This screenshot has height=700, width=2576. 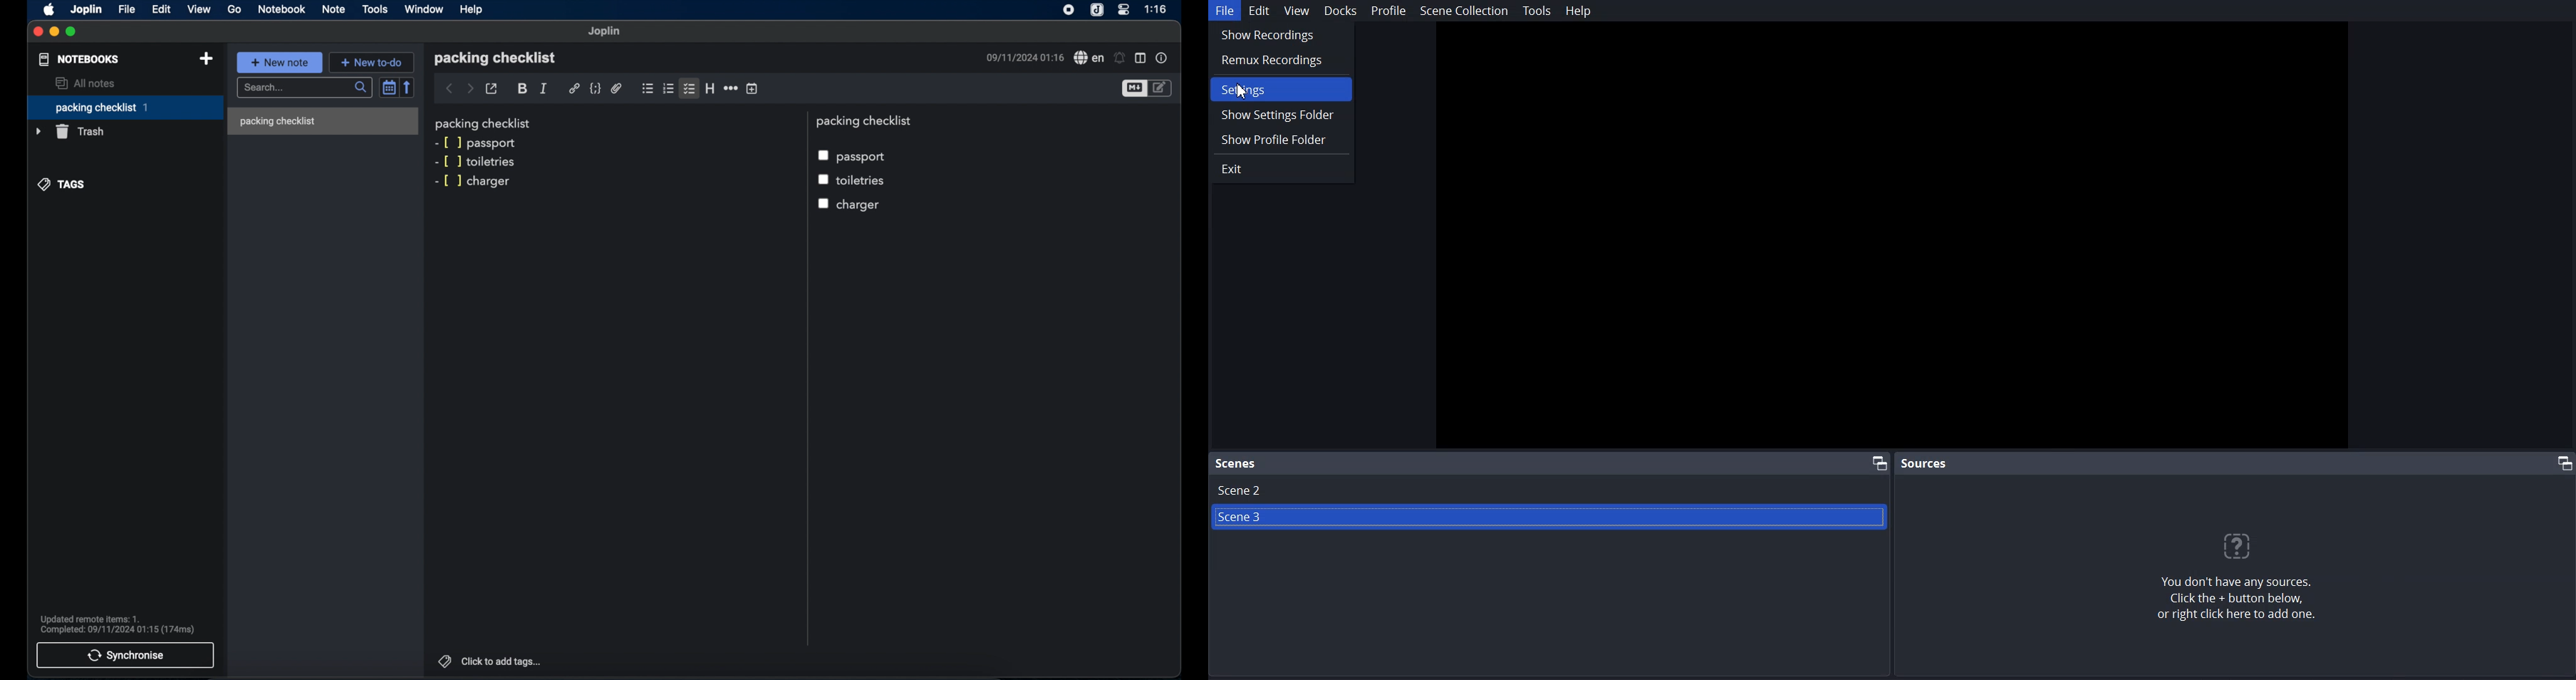 What do you see at coordinates (447, 142) in the screenshot?
I see `markdown syntax` at bounding box center [447, 142].